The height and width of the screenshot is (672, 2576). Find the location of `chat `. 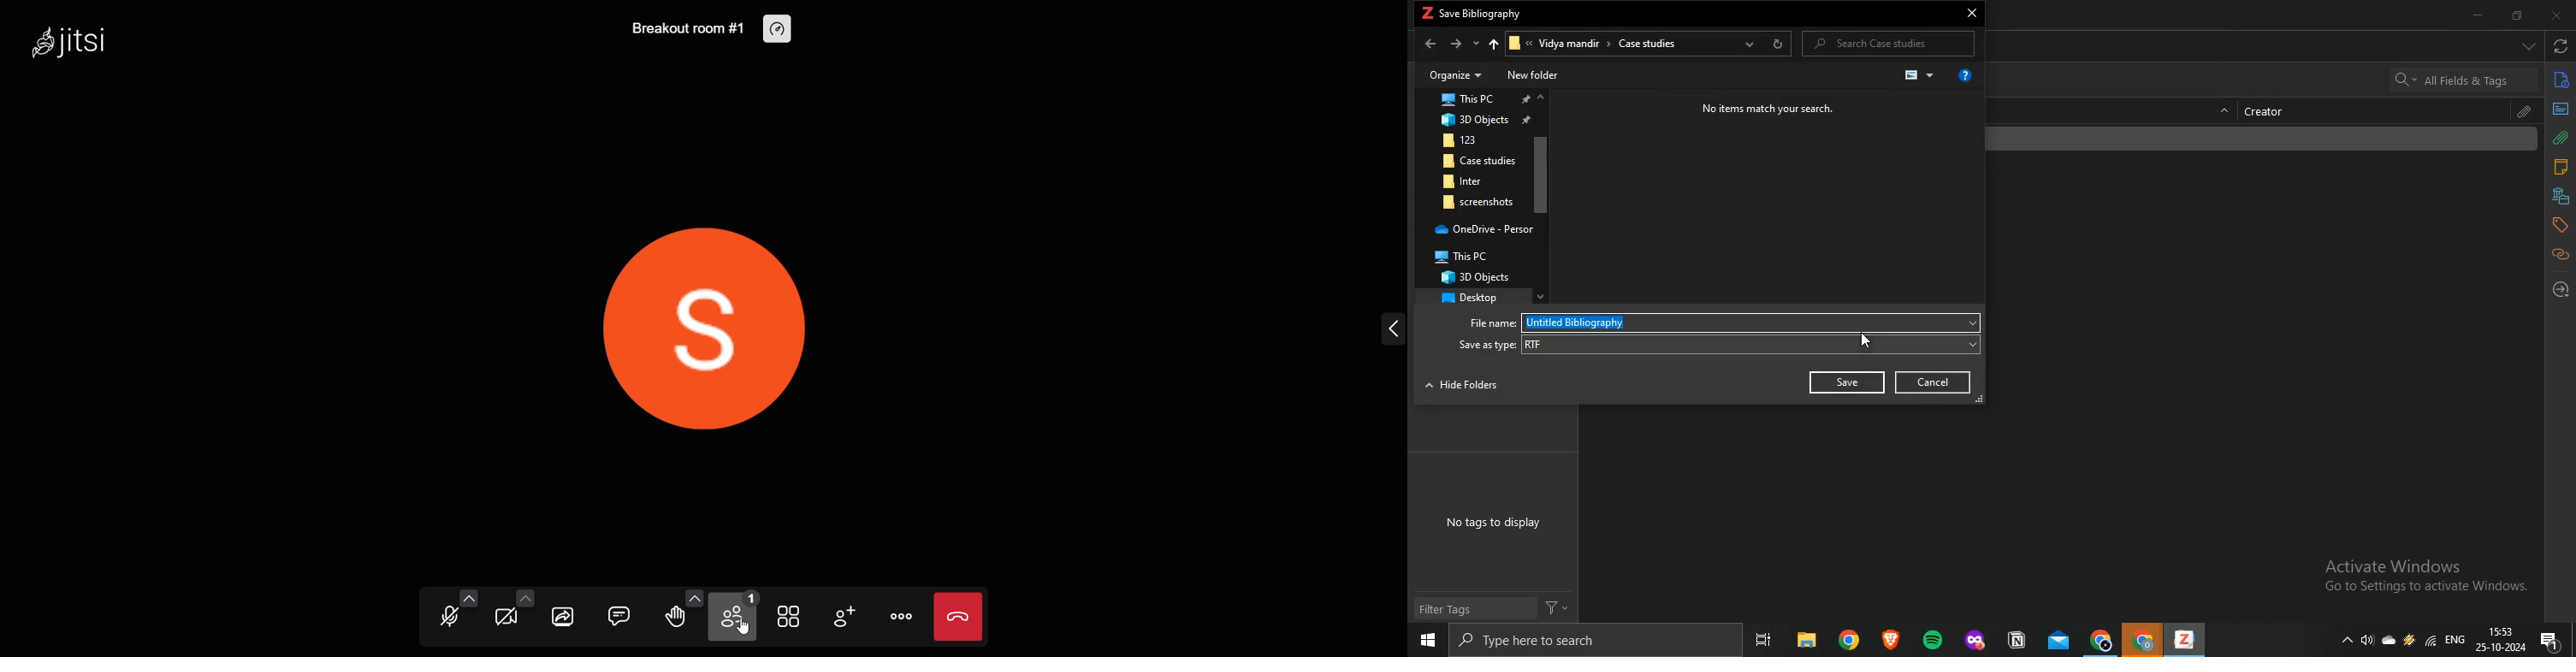

chat  is located at coordinates (616, 615).